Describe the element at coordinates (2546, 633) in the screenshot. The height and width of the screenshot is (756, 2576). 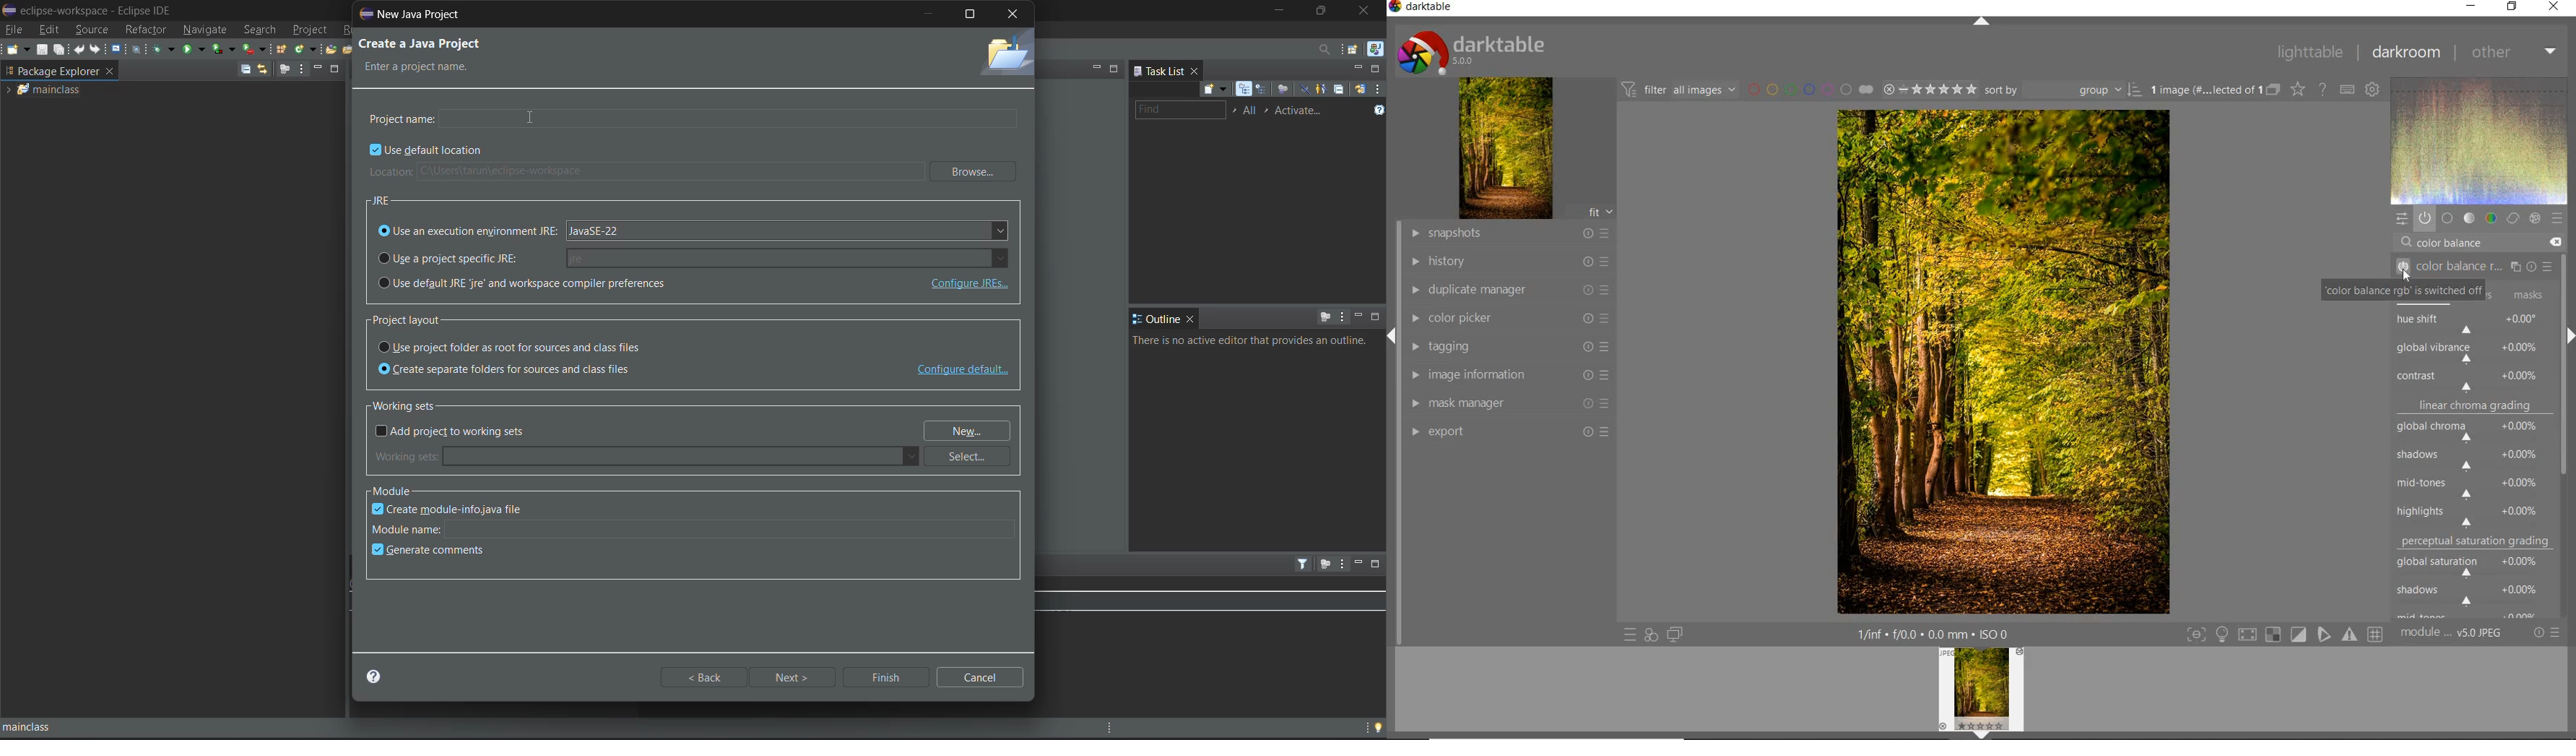
I see `reset or preset & preference` at that location.